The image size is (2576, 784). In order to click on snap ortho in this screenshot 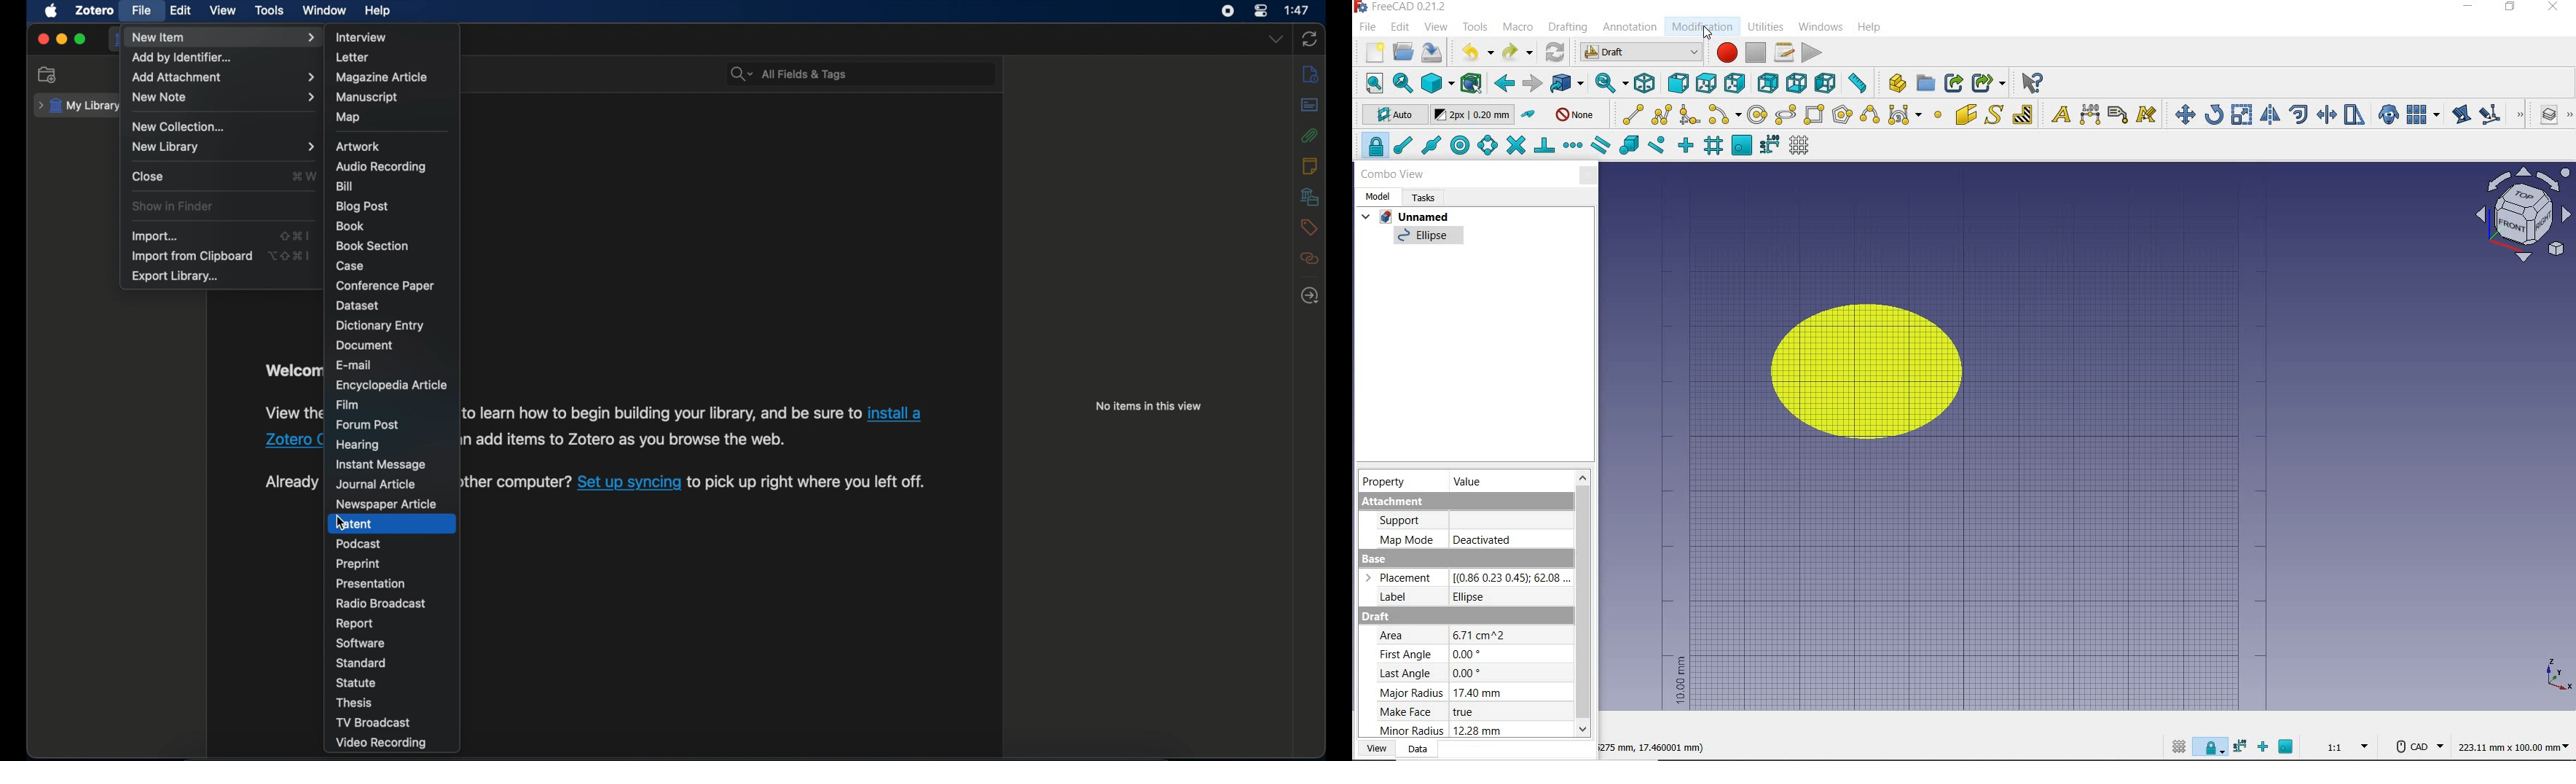, I will do `click(1686, 146)`.